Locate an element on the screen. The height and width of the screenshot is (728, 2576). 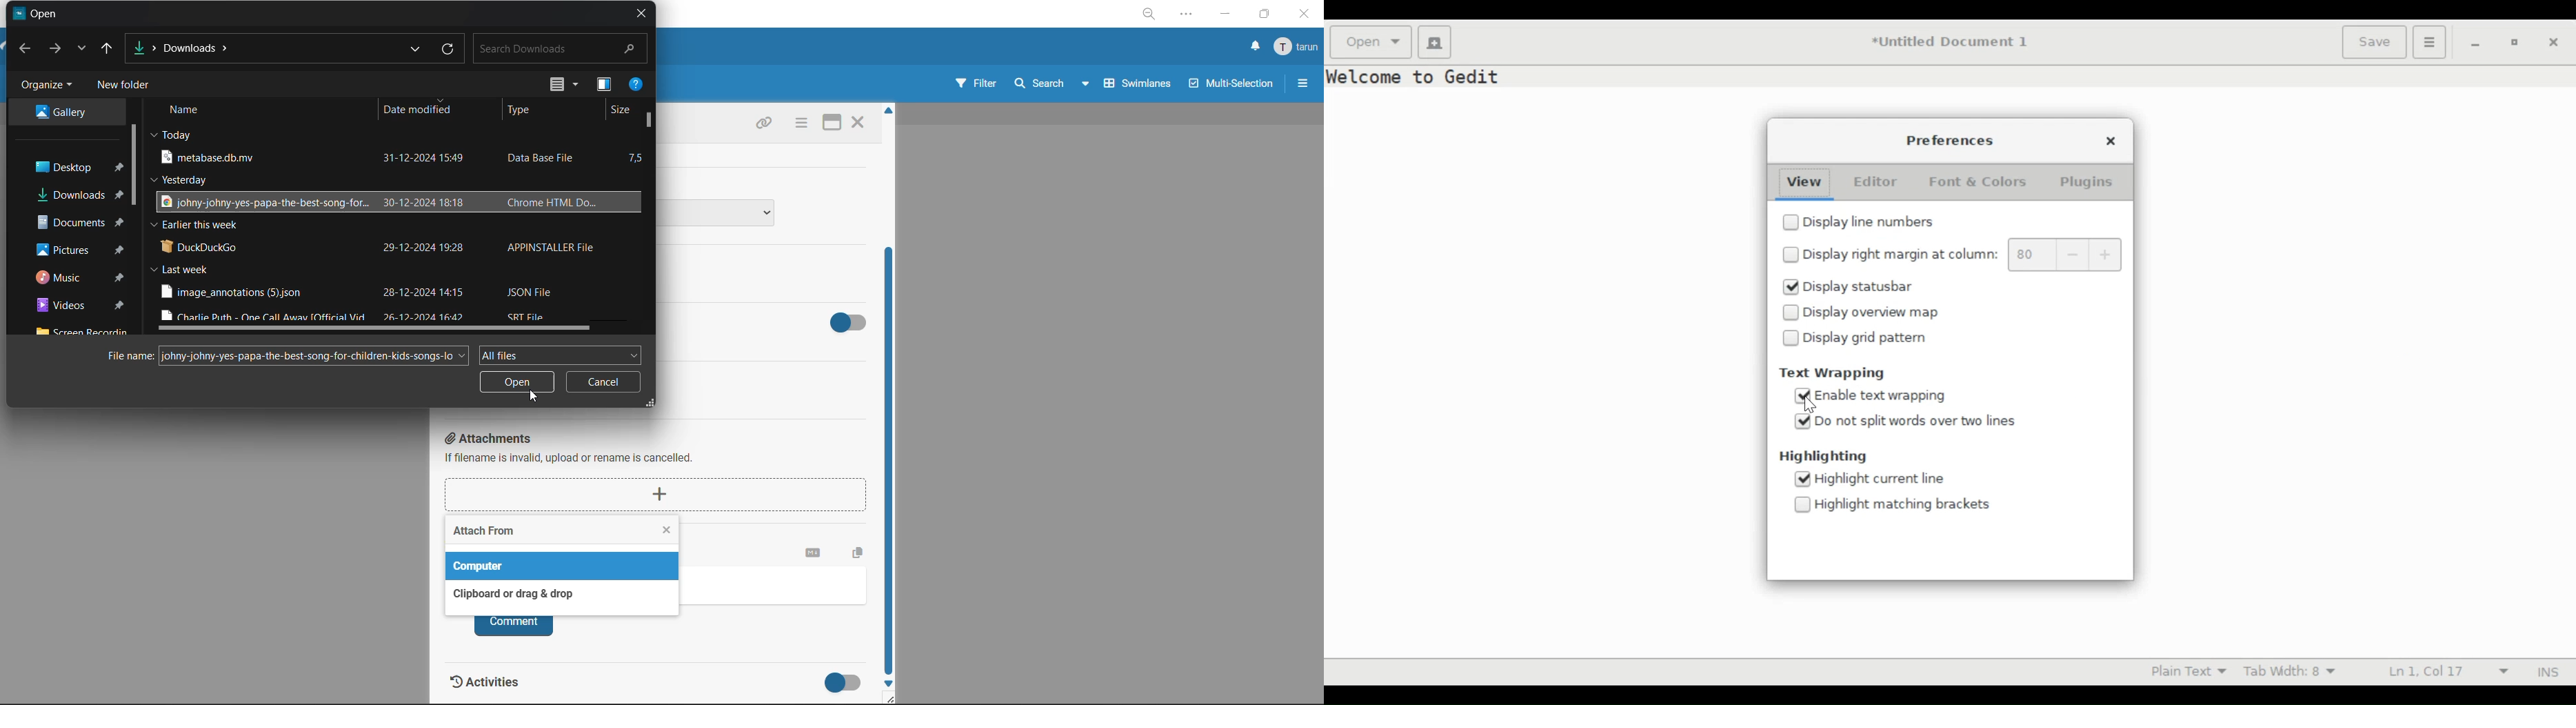
type is located at coordinates (526, 111).